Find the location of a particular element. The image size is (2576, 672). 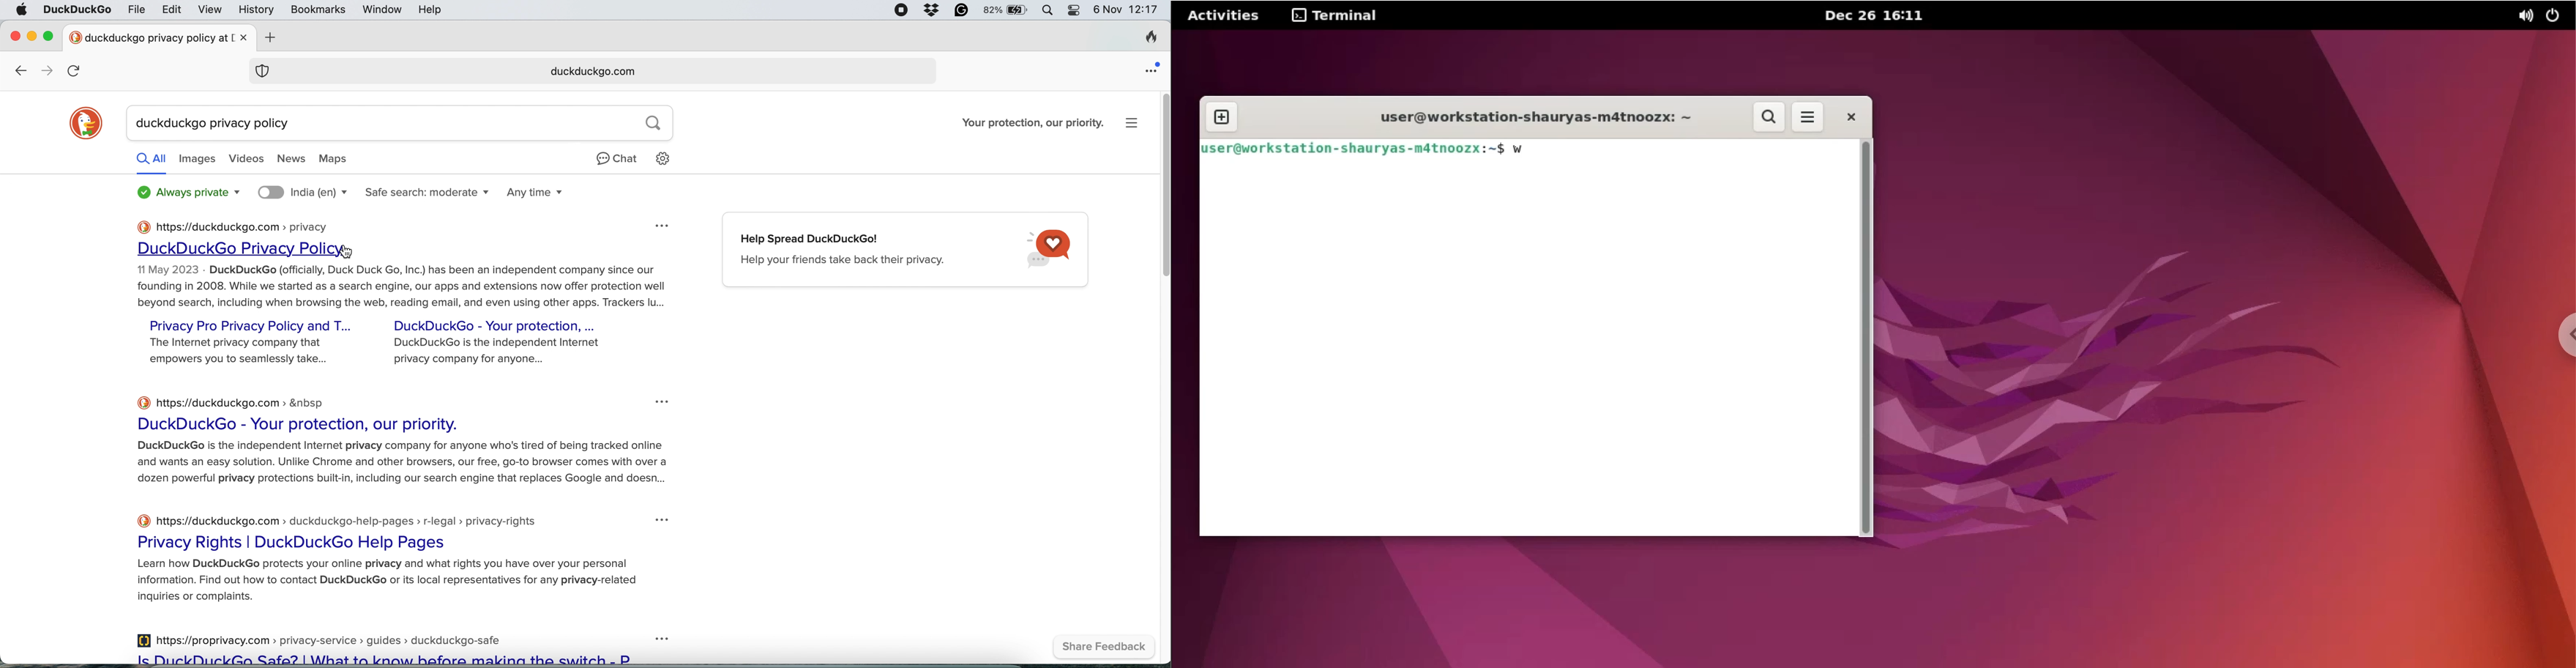

close is located at coordinates (1855, 117).